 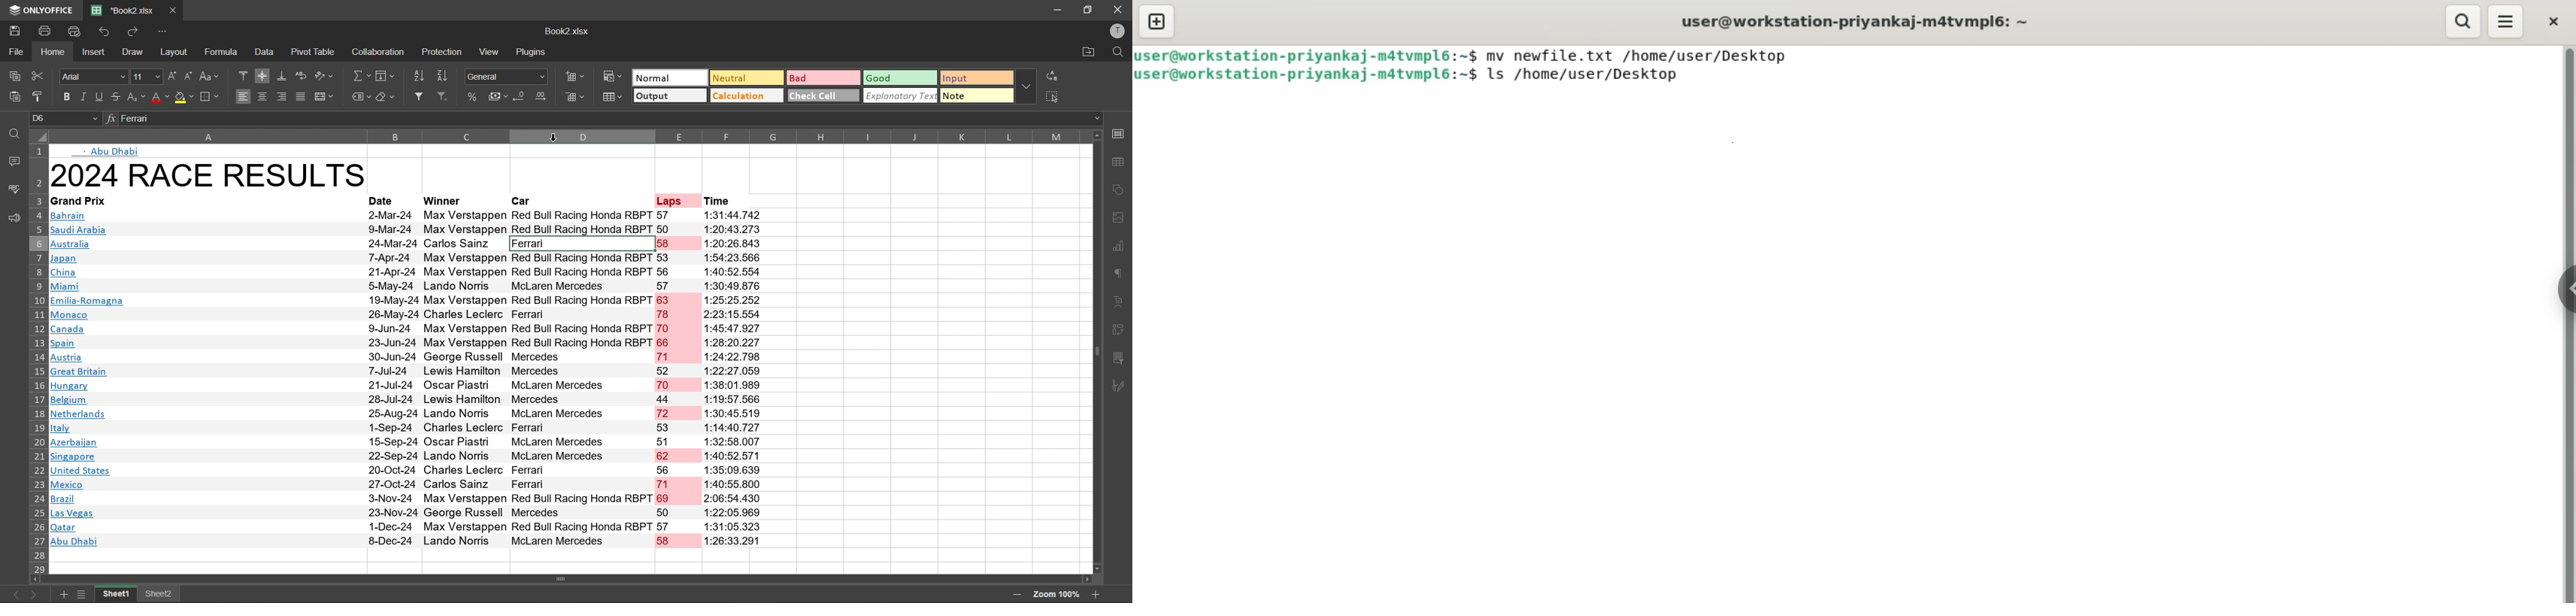 What do you see at coordinates (166, 31) in the screenshot?
I see `customize quick access toolbar` at bounding box center [166, 31].